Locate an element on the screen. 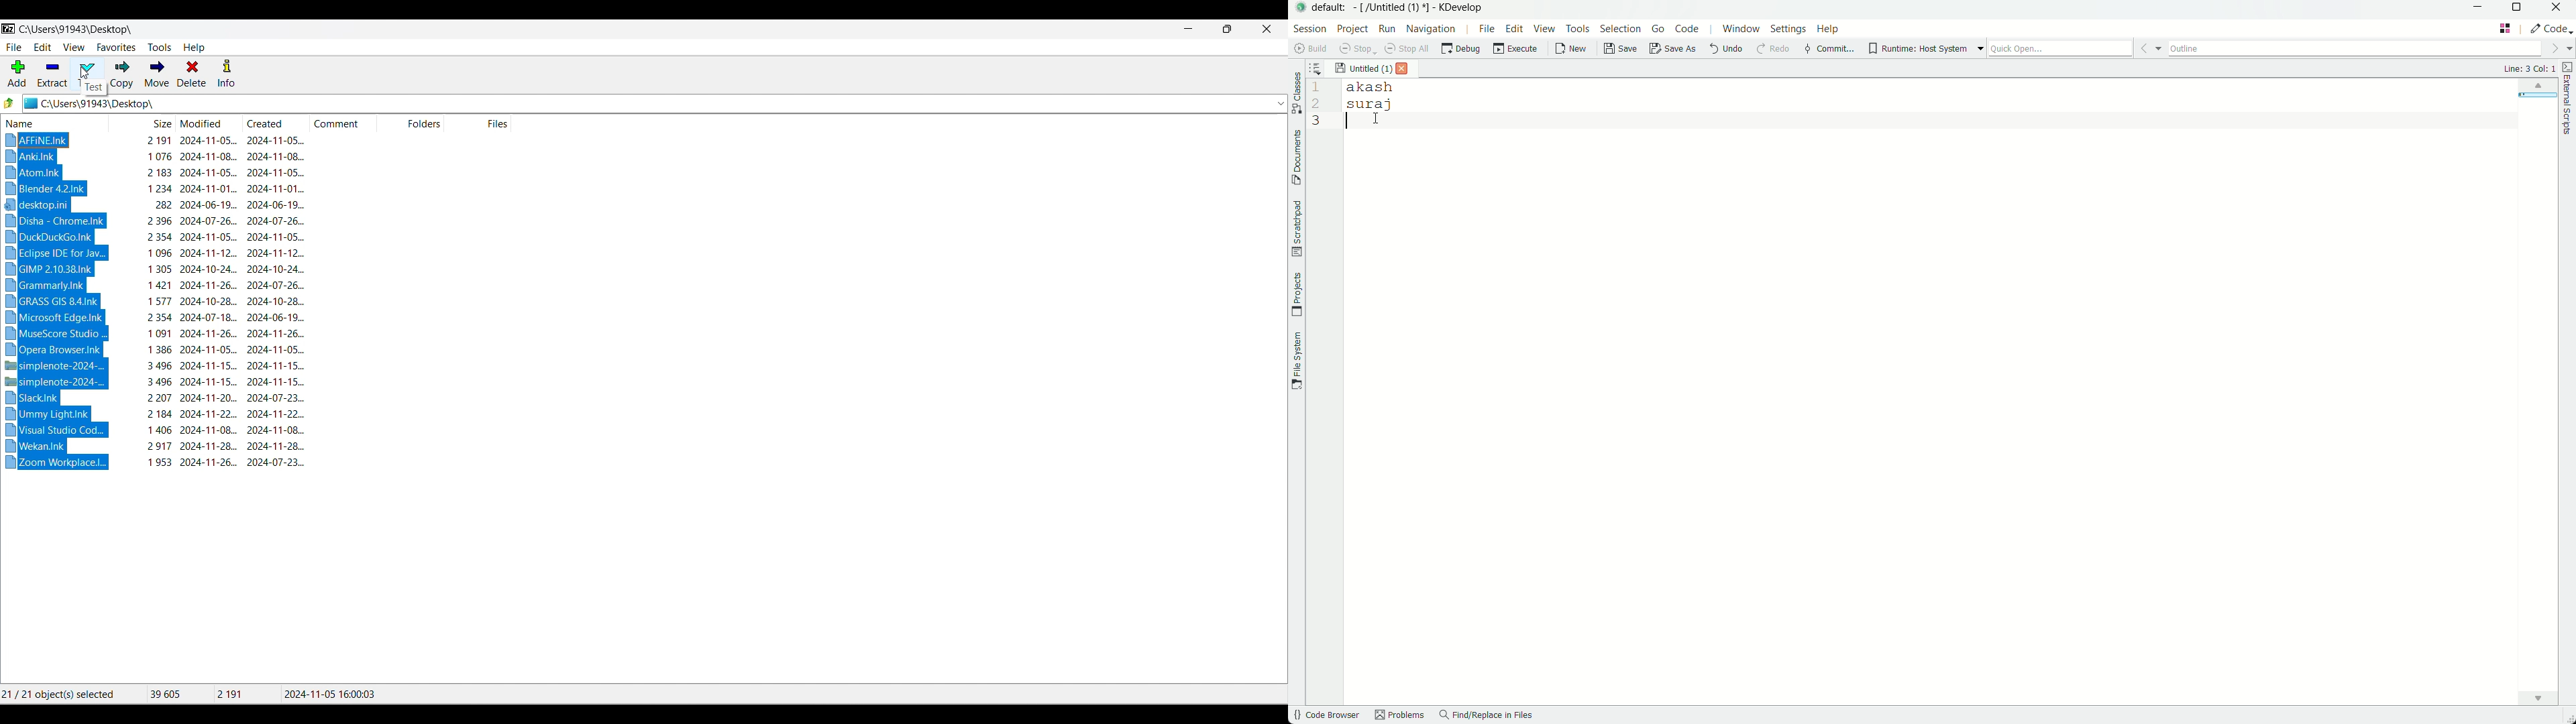  Description of icon highlighted by cursor is located at coordinates (94, 88).